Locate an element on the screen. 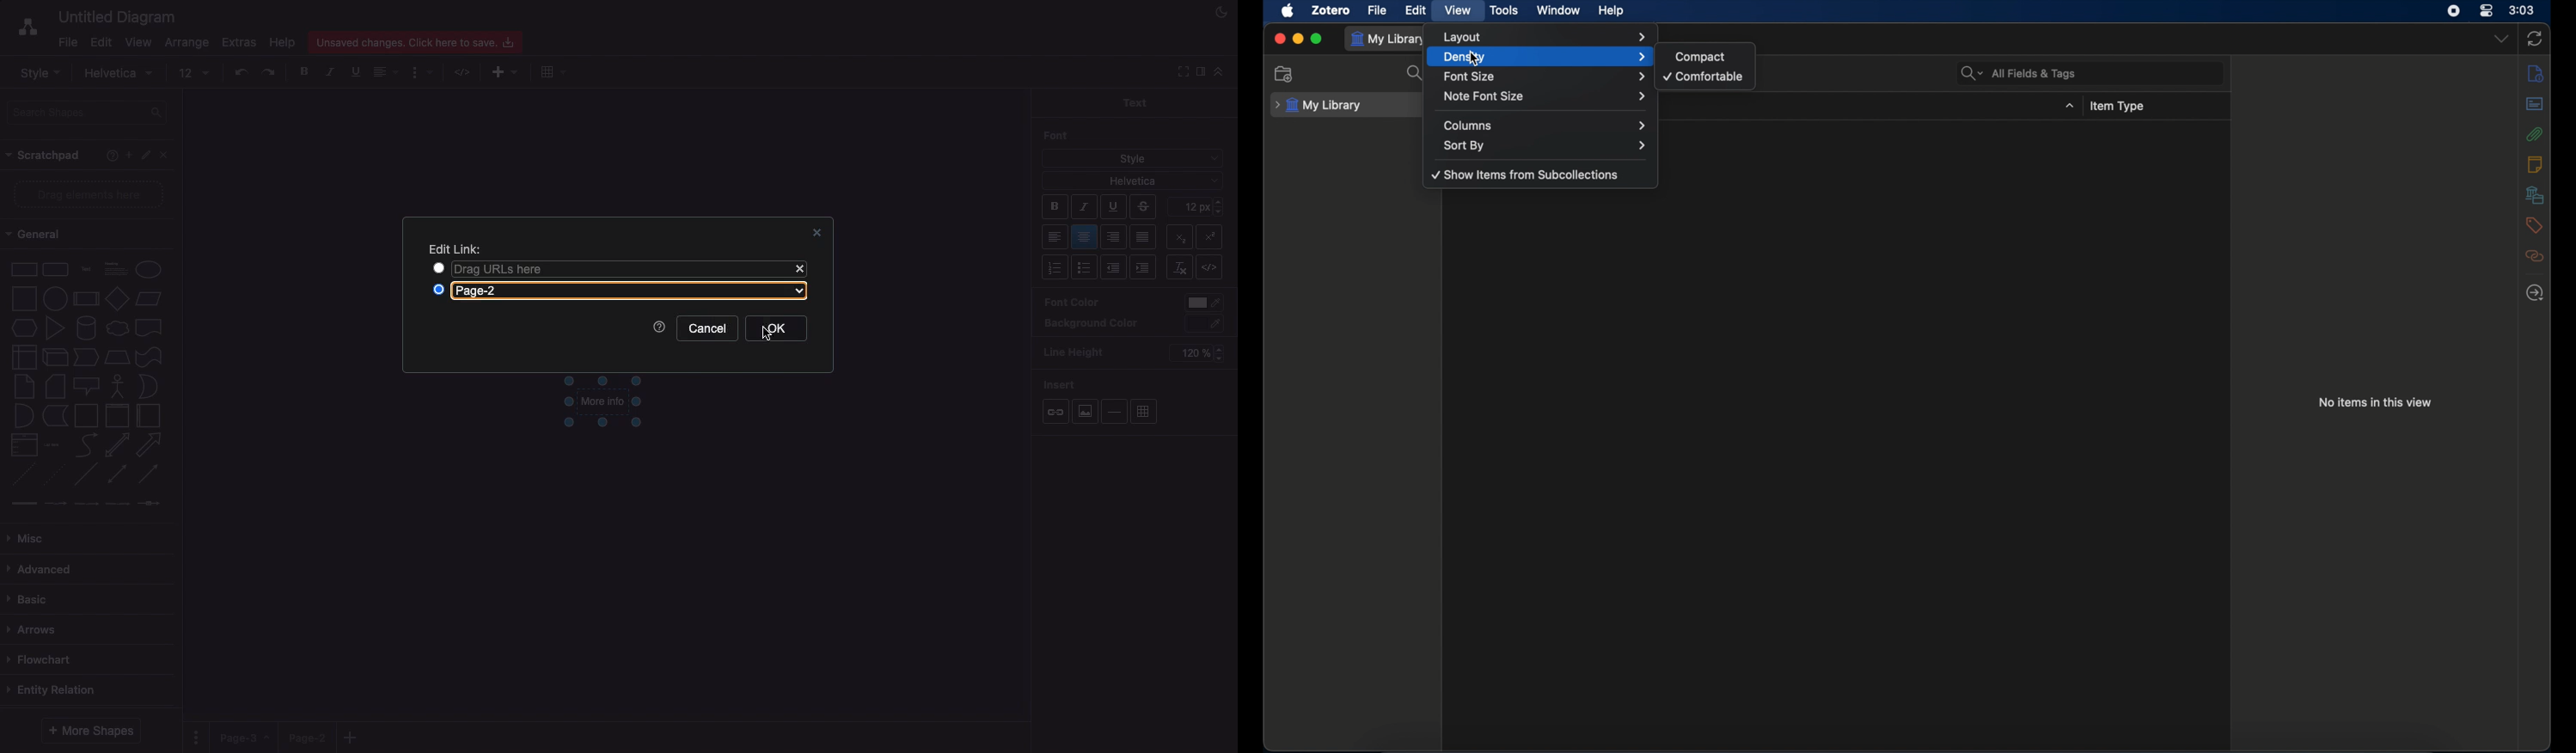  Underline is located at coordinates (1112, 208).